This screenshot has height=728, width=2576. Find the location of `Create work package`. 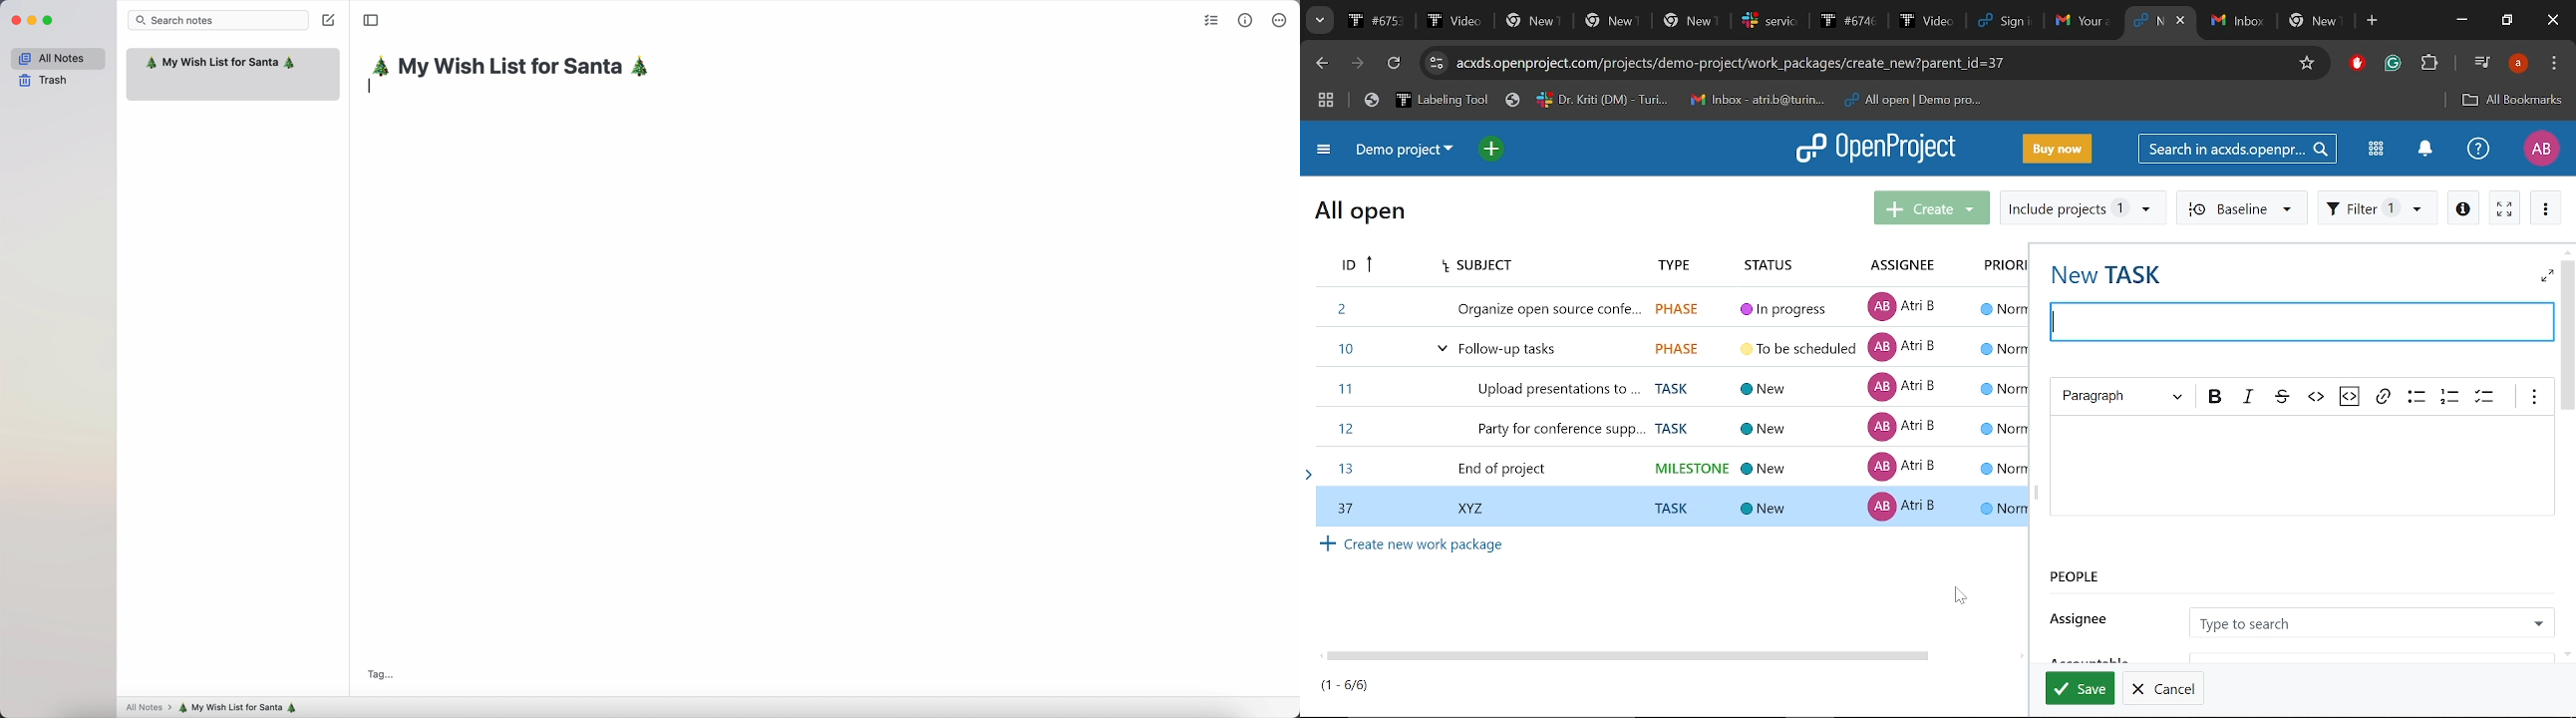

Create work package is located at coordinates (1414, 544).